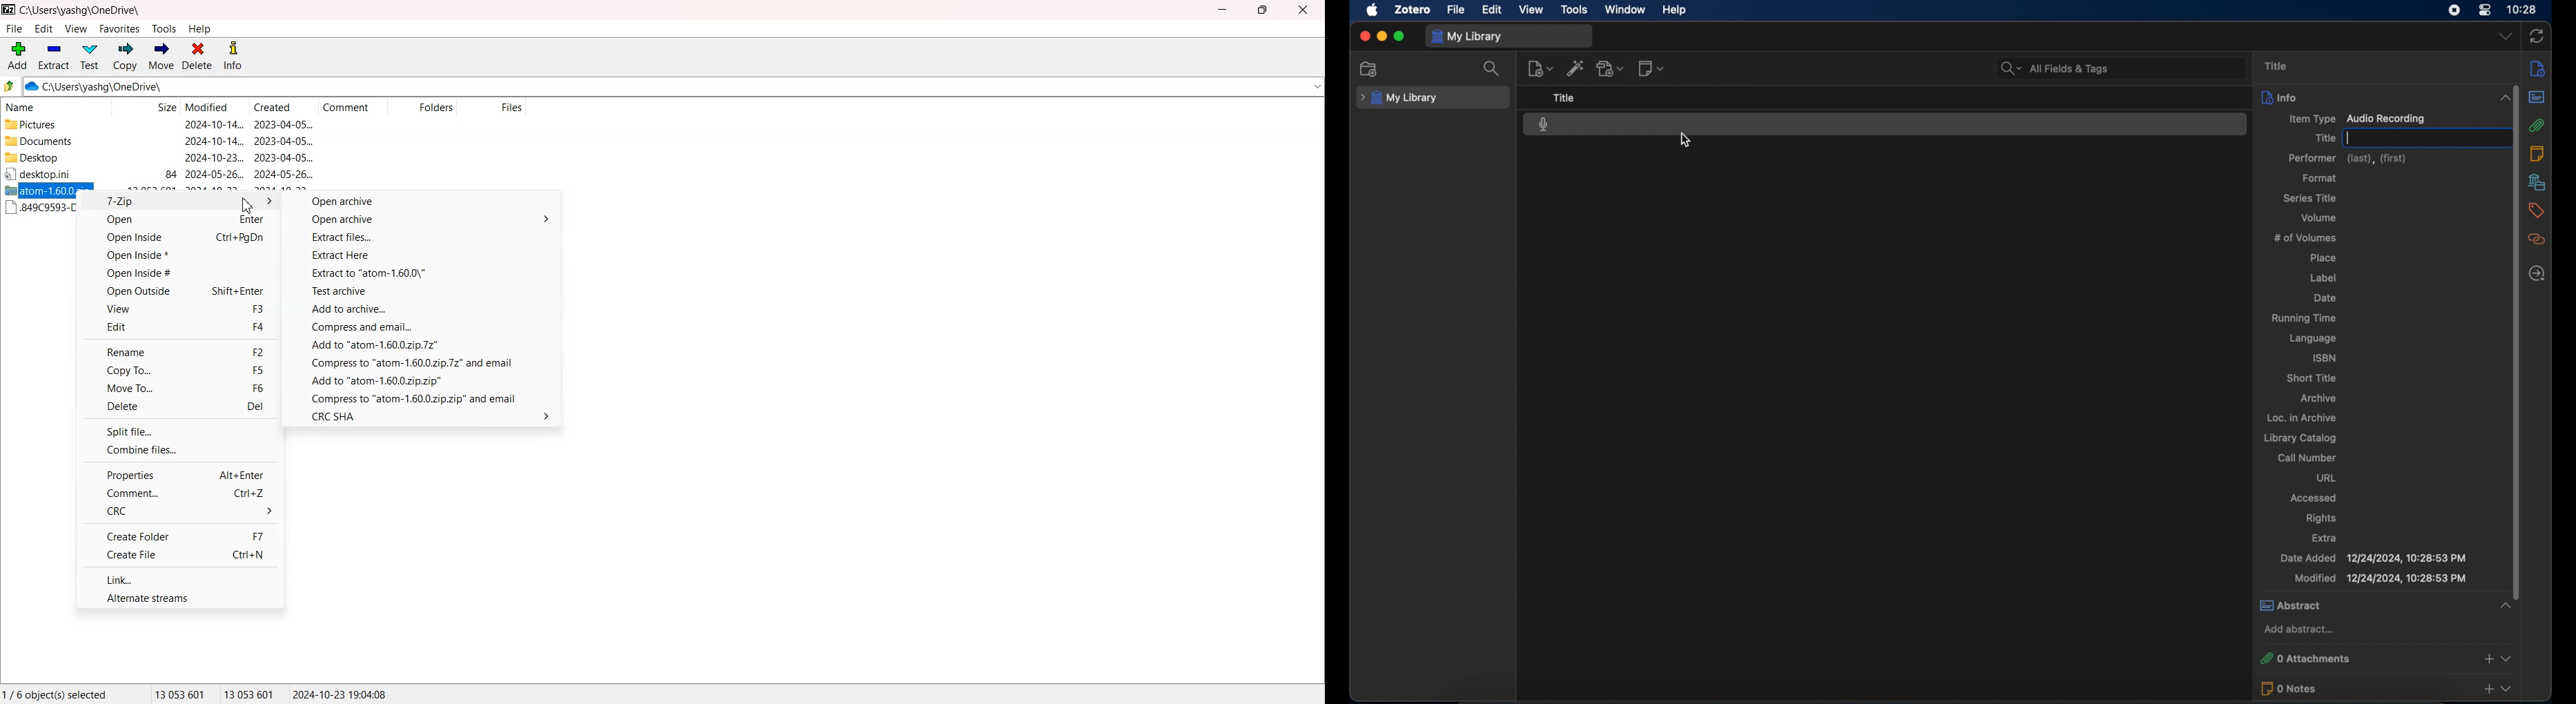  Describe the element at coordinates (2321, 399) in the screenshot. I see `archive` at that location.